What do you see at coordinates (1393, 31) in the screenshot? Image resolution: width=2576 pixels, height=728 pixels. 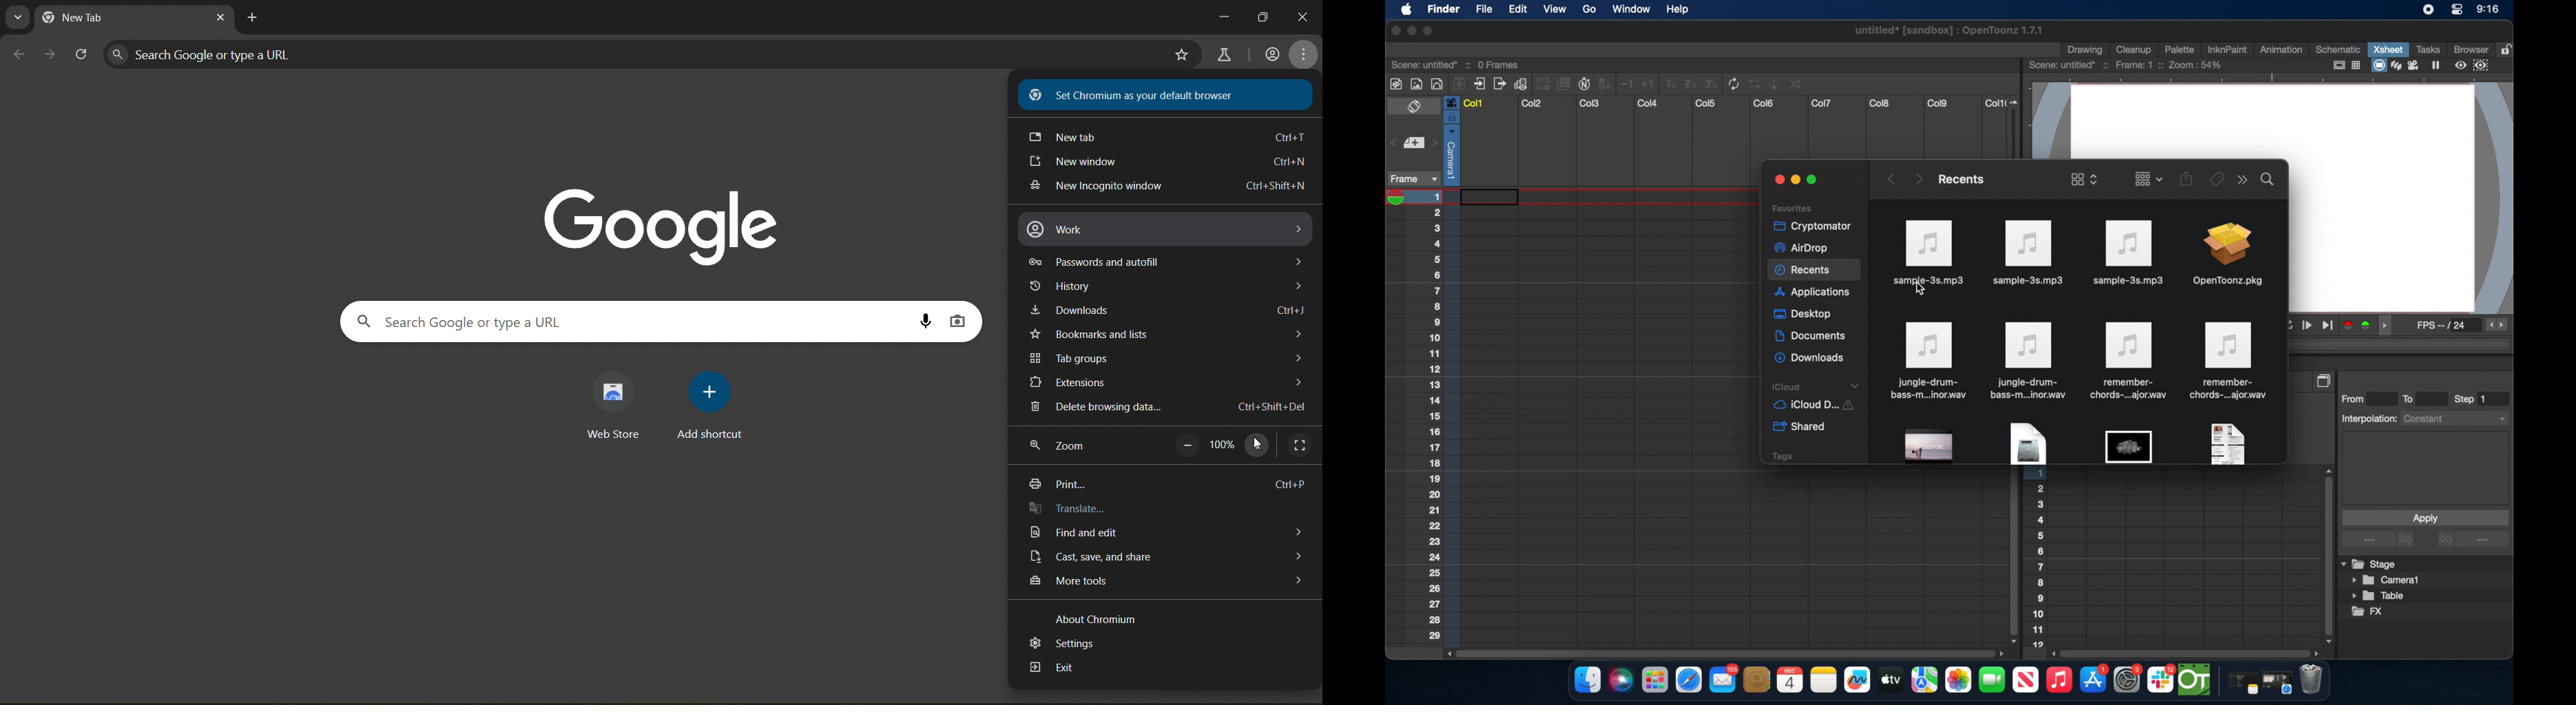 I see `close` at bounding box center [1393, 31].